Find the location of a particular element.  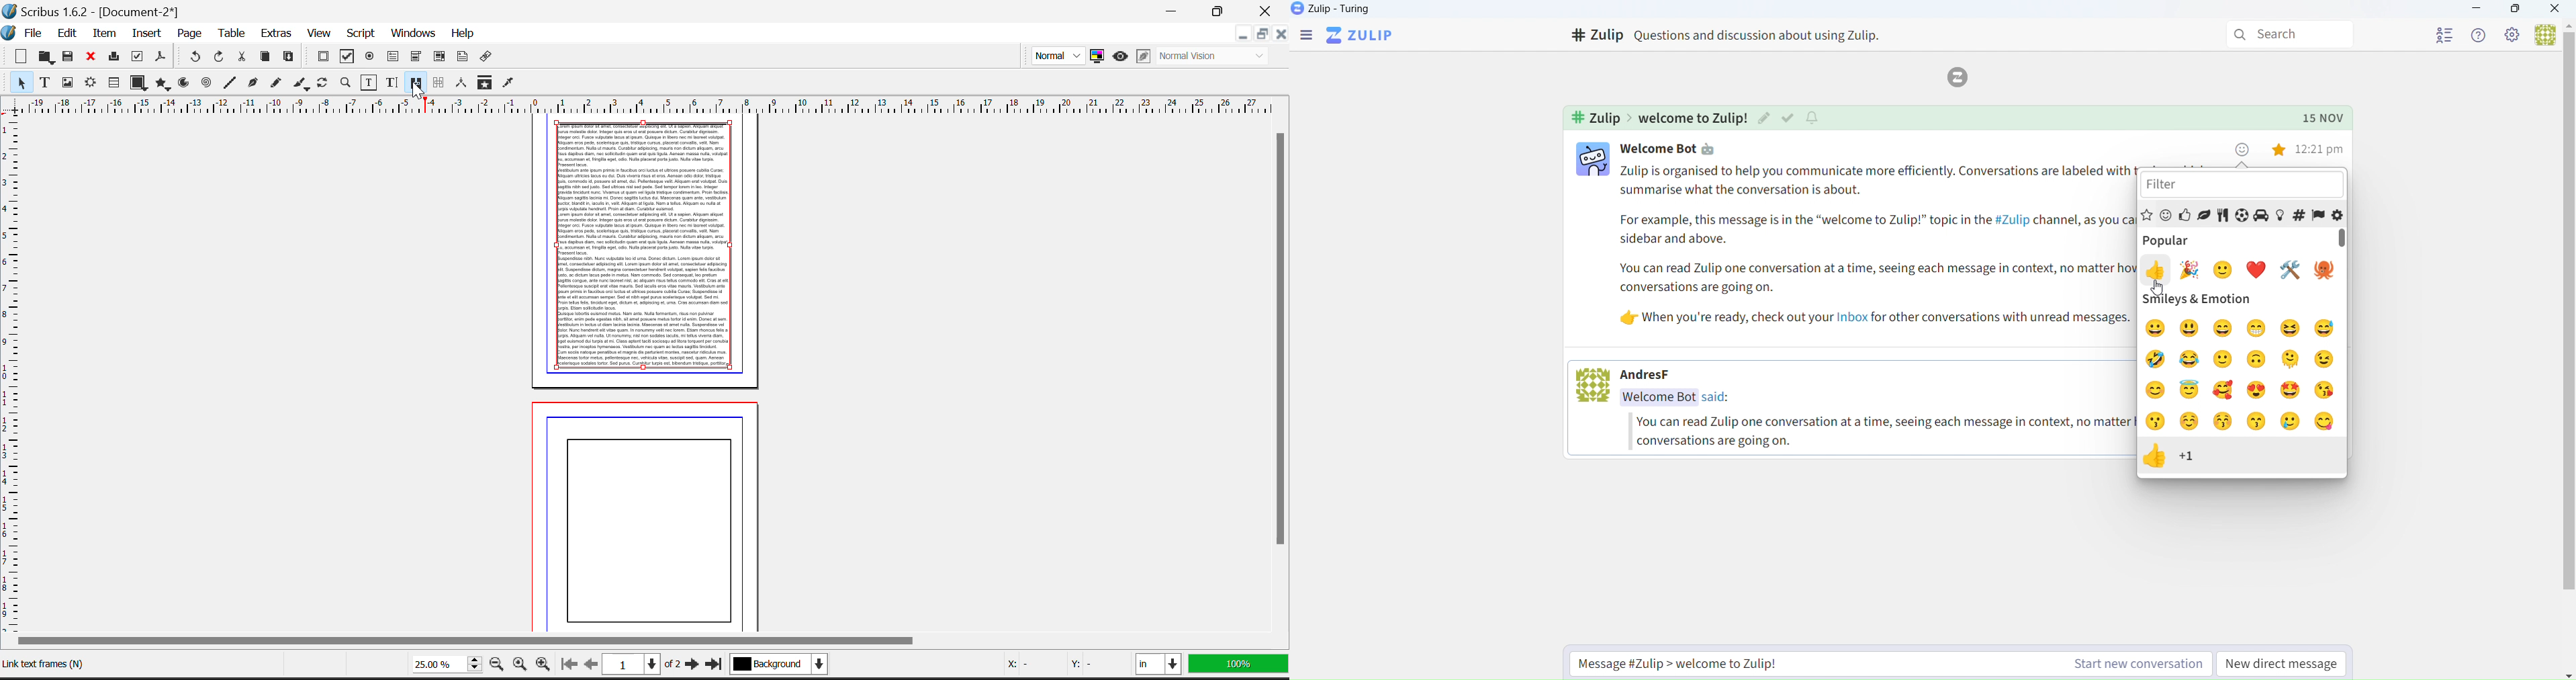

Insert is located at coordinates (146, 32).